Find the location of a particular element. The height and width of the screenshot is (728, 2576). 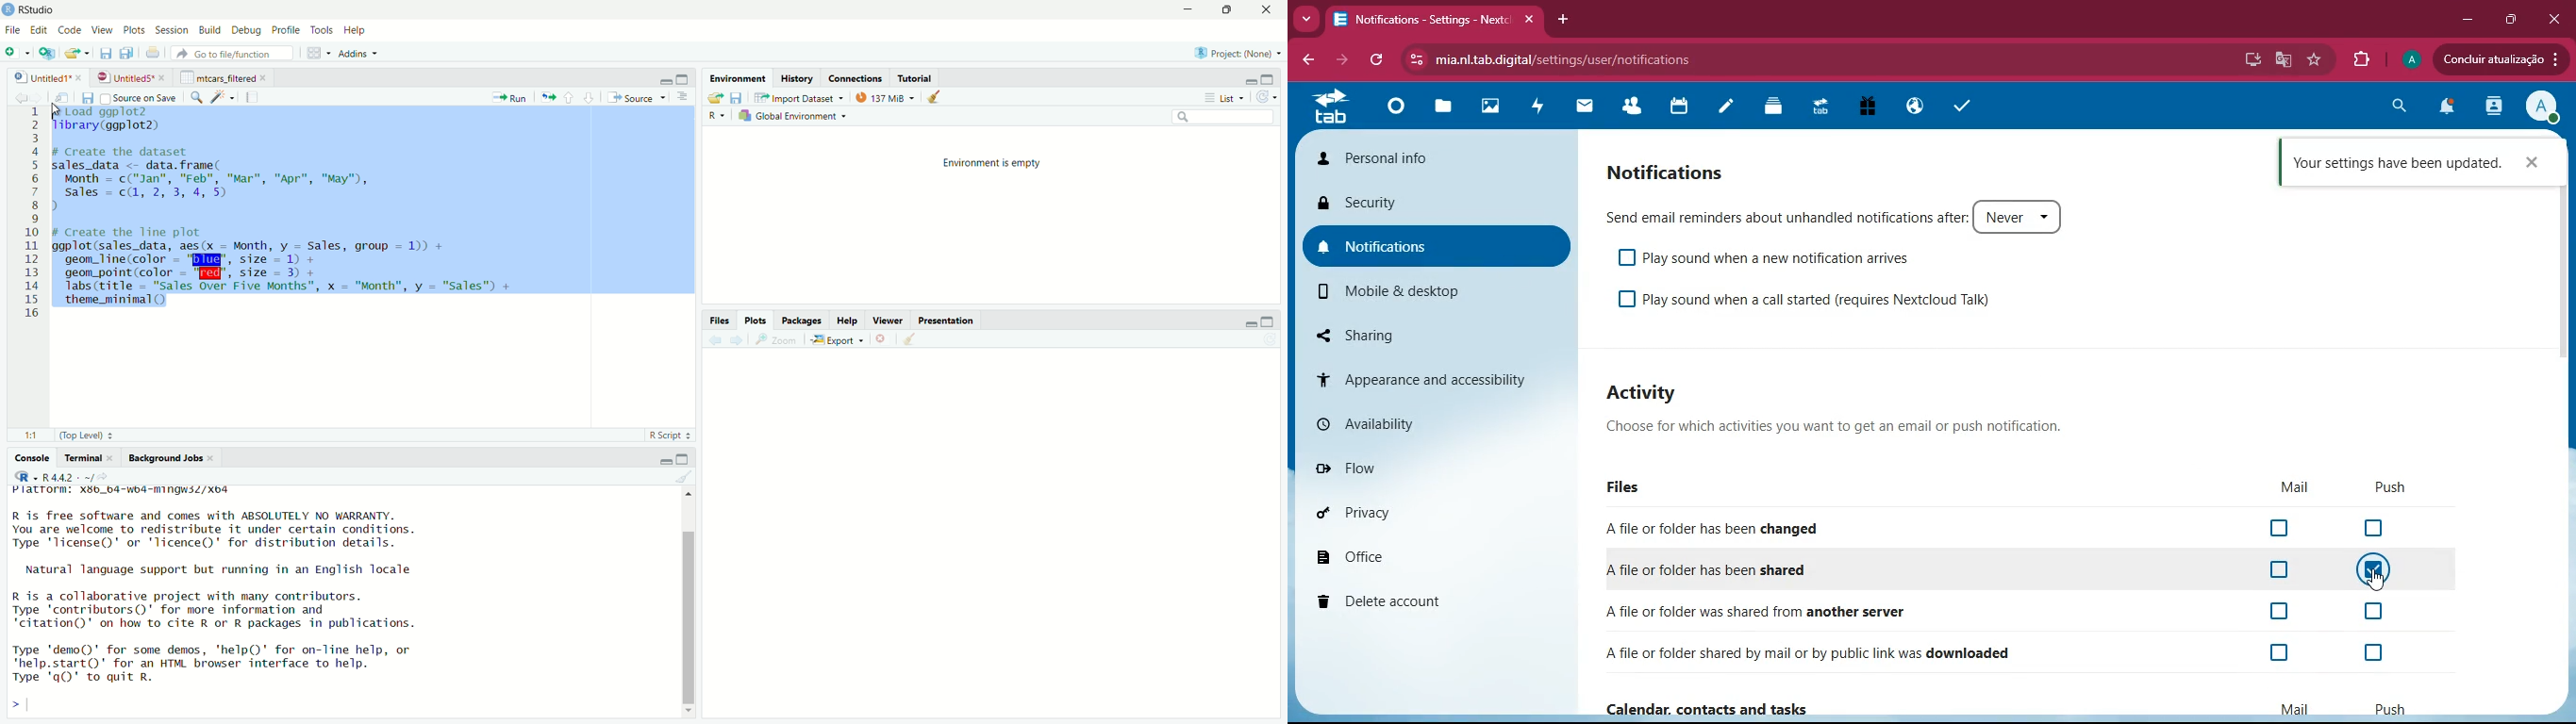

view is located at coordinates (102, 30).